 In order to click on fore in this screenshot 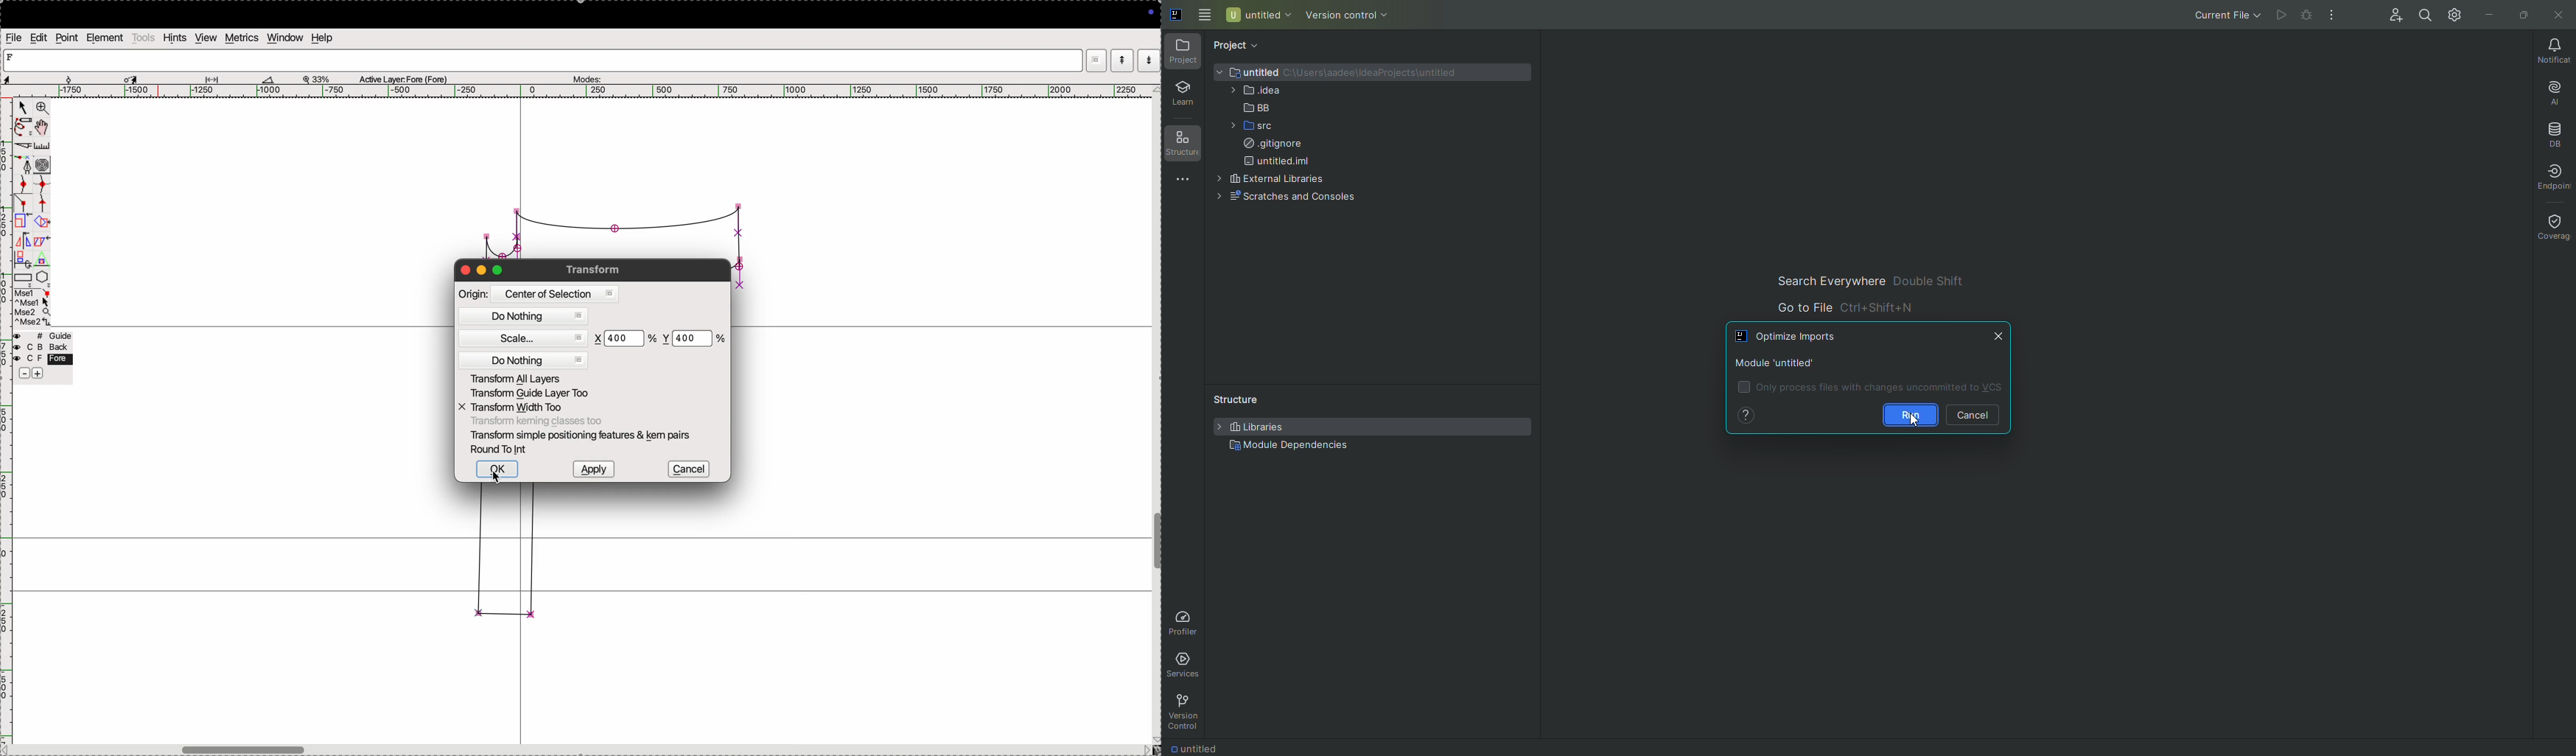, I will do `click(44, 360)`.